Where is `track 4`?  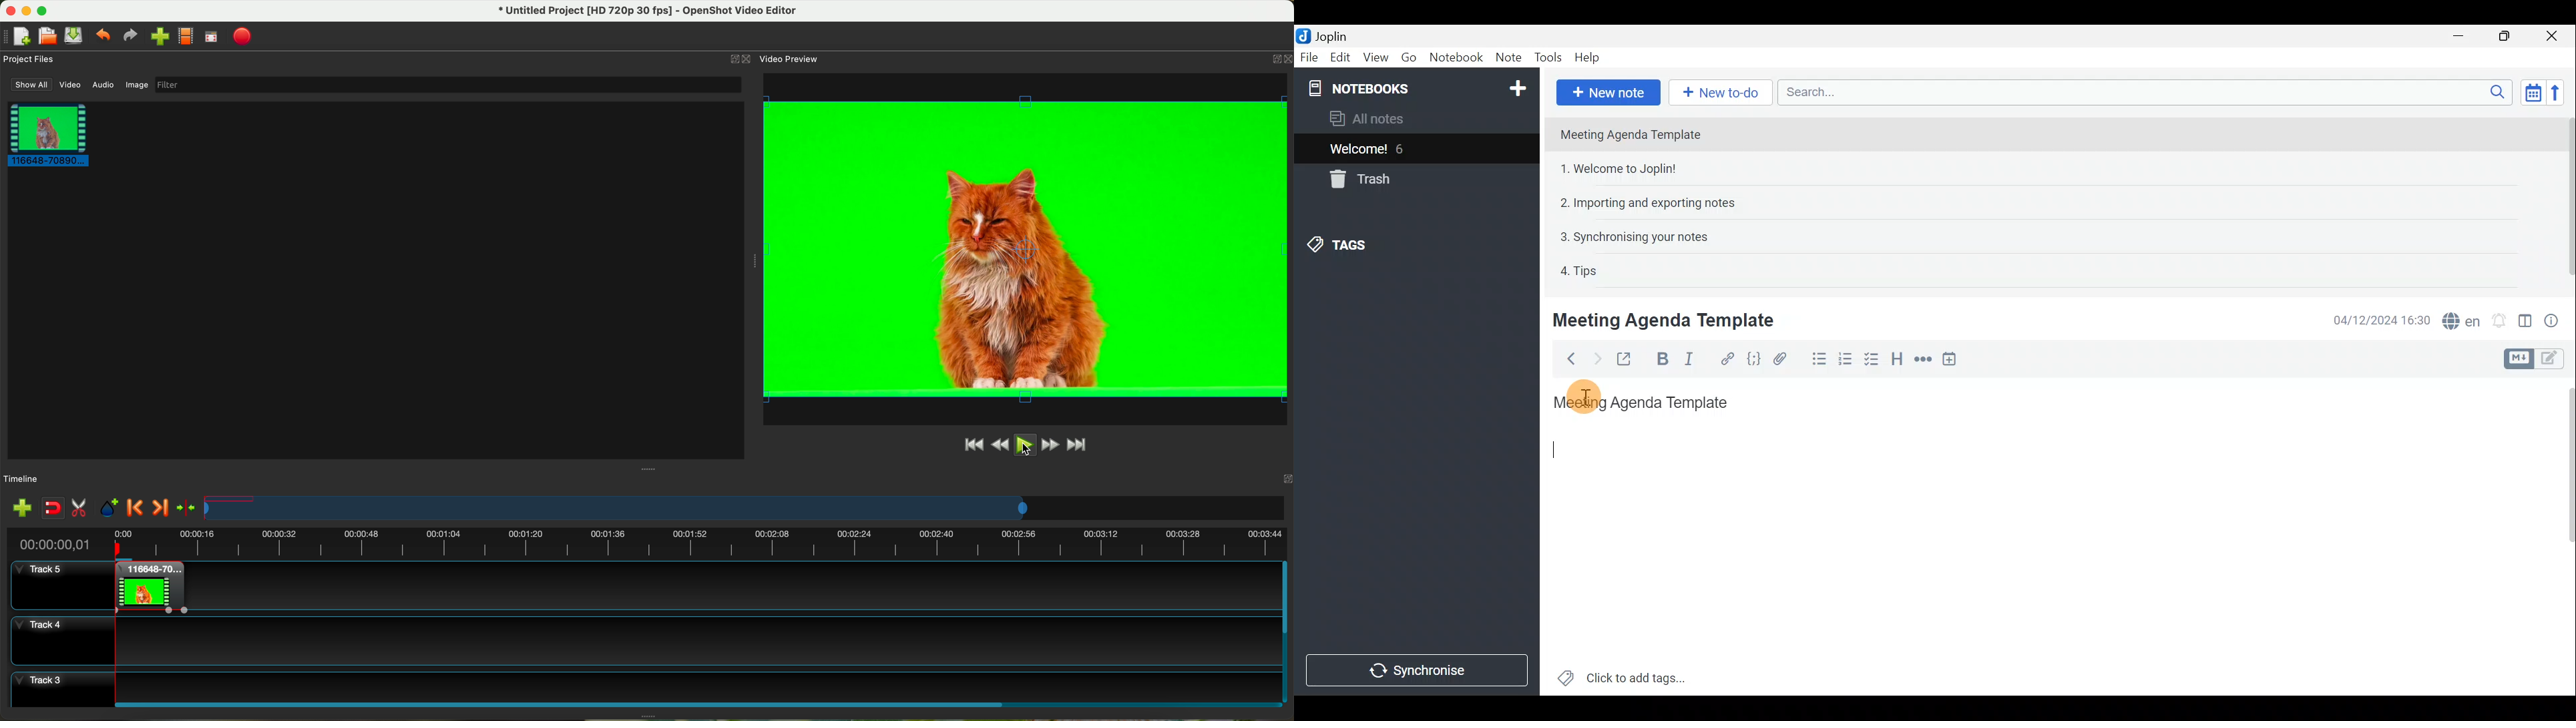
track 4 is located at coordinates (644, 641).